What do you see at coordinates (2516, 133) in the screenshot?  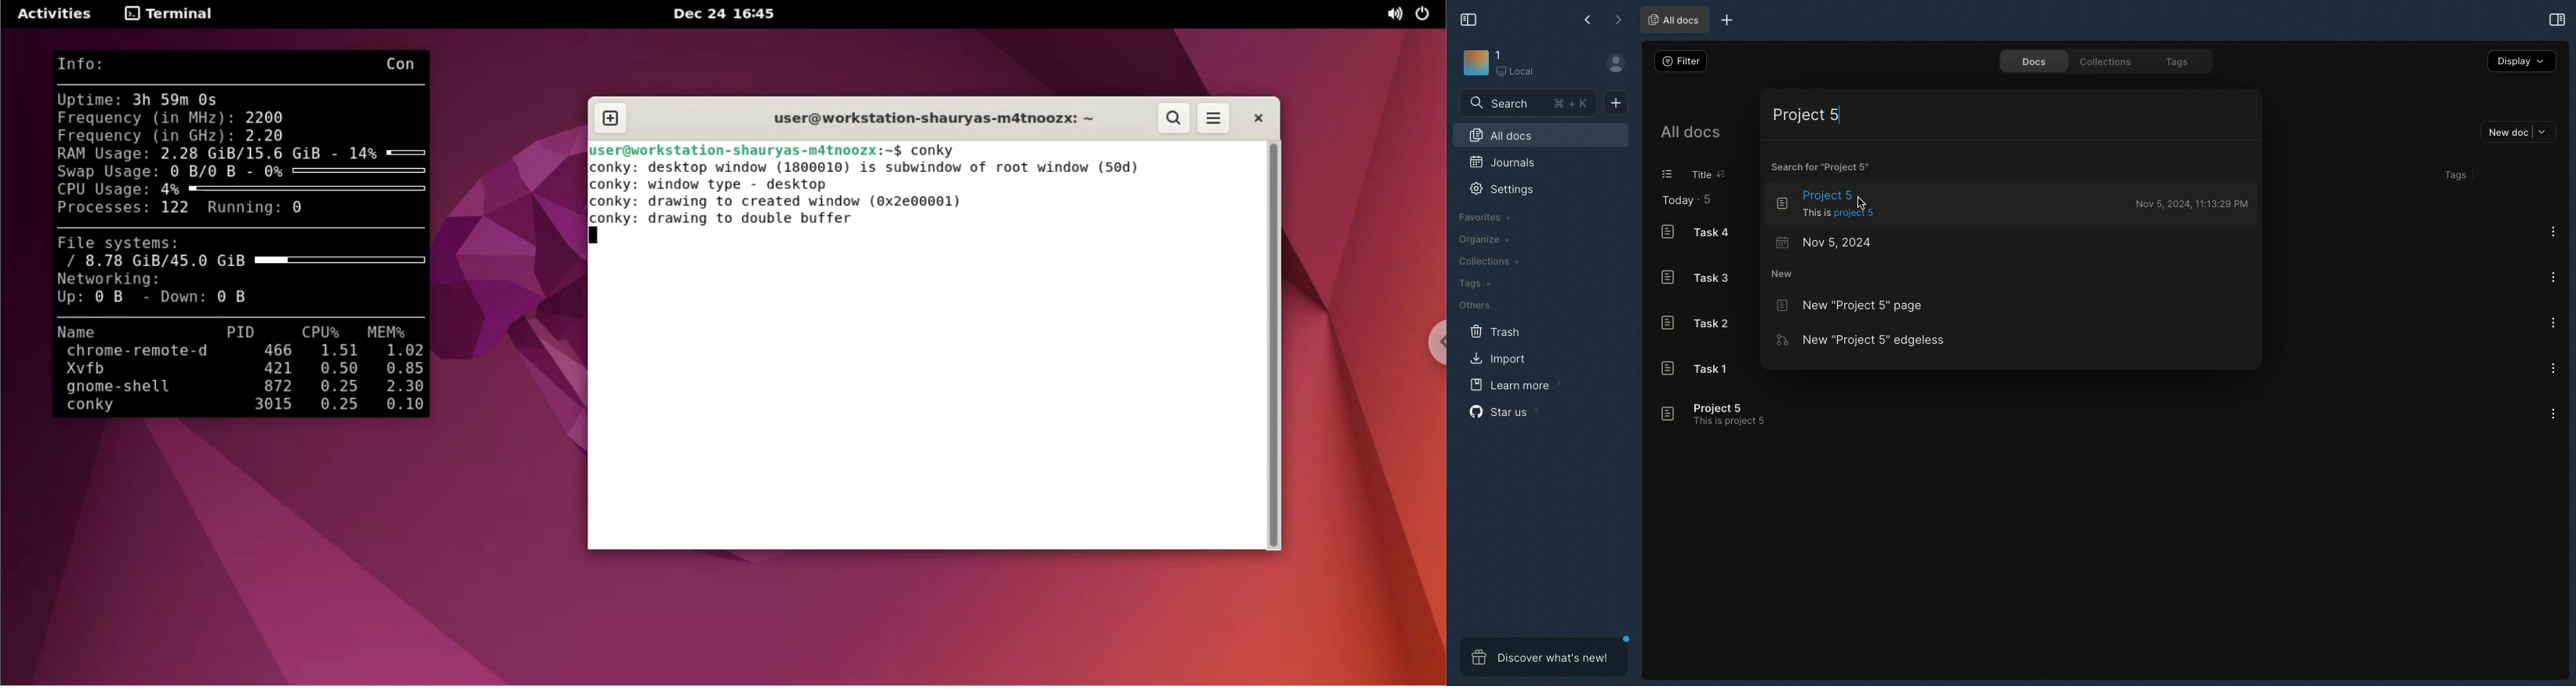 I see `New doc` at bounding box center [2516, 133].